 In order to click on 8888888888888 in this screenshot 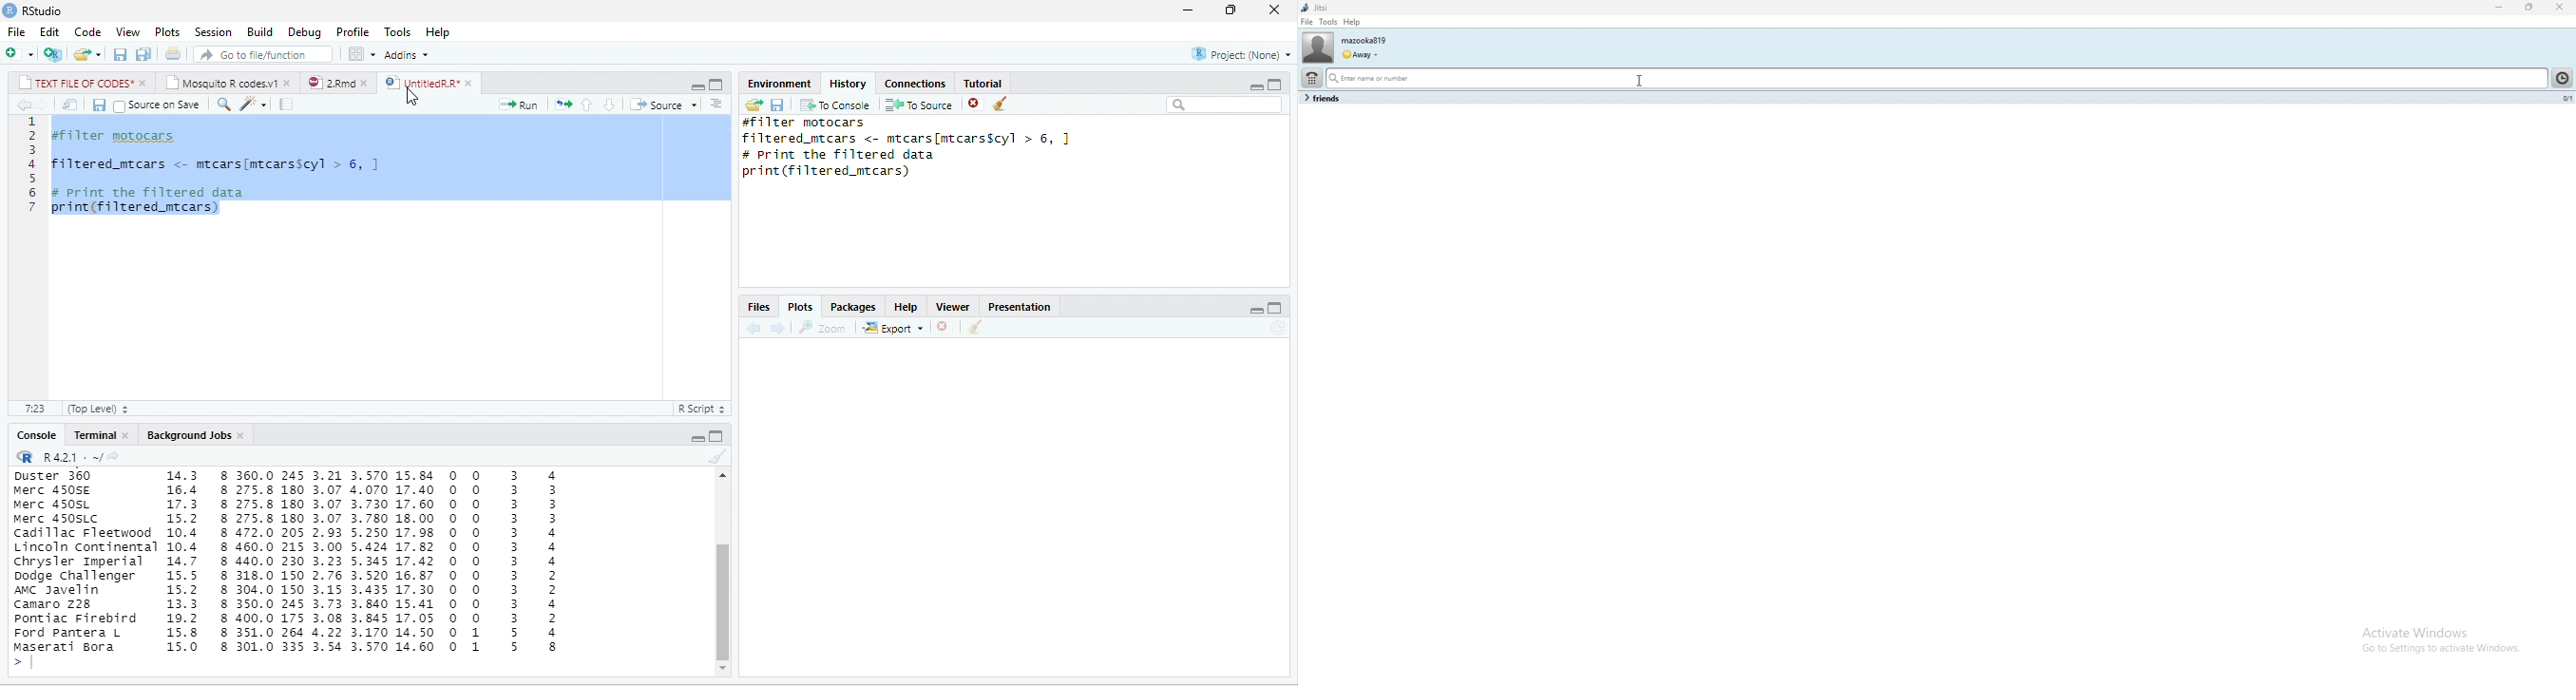, I will do `click(225, 562)`.